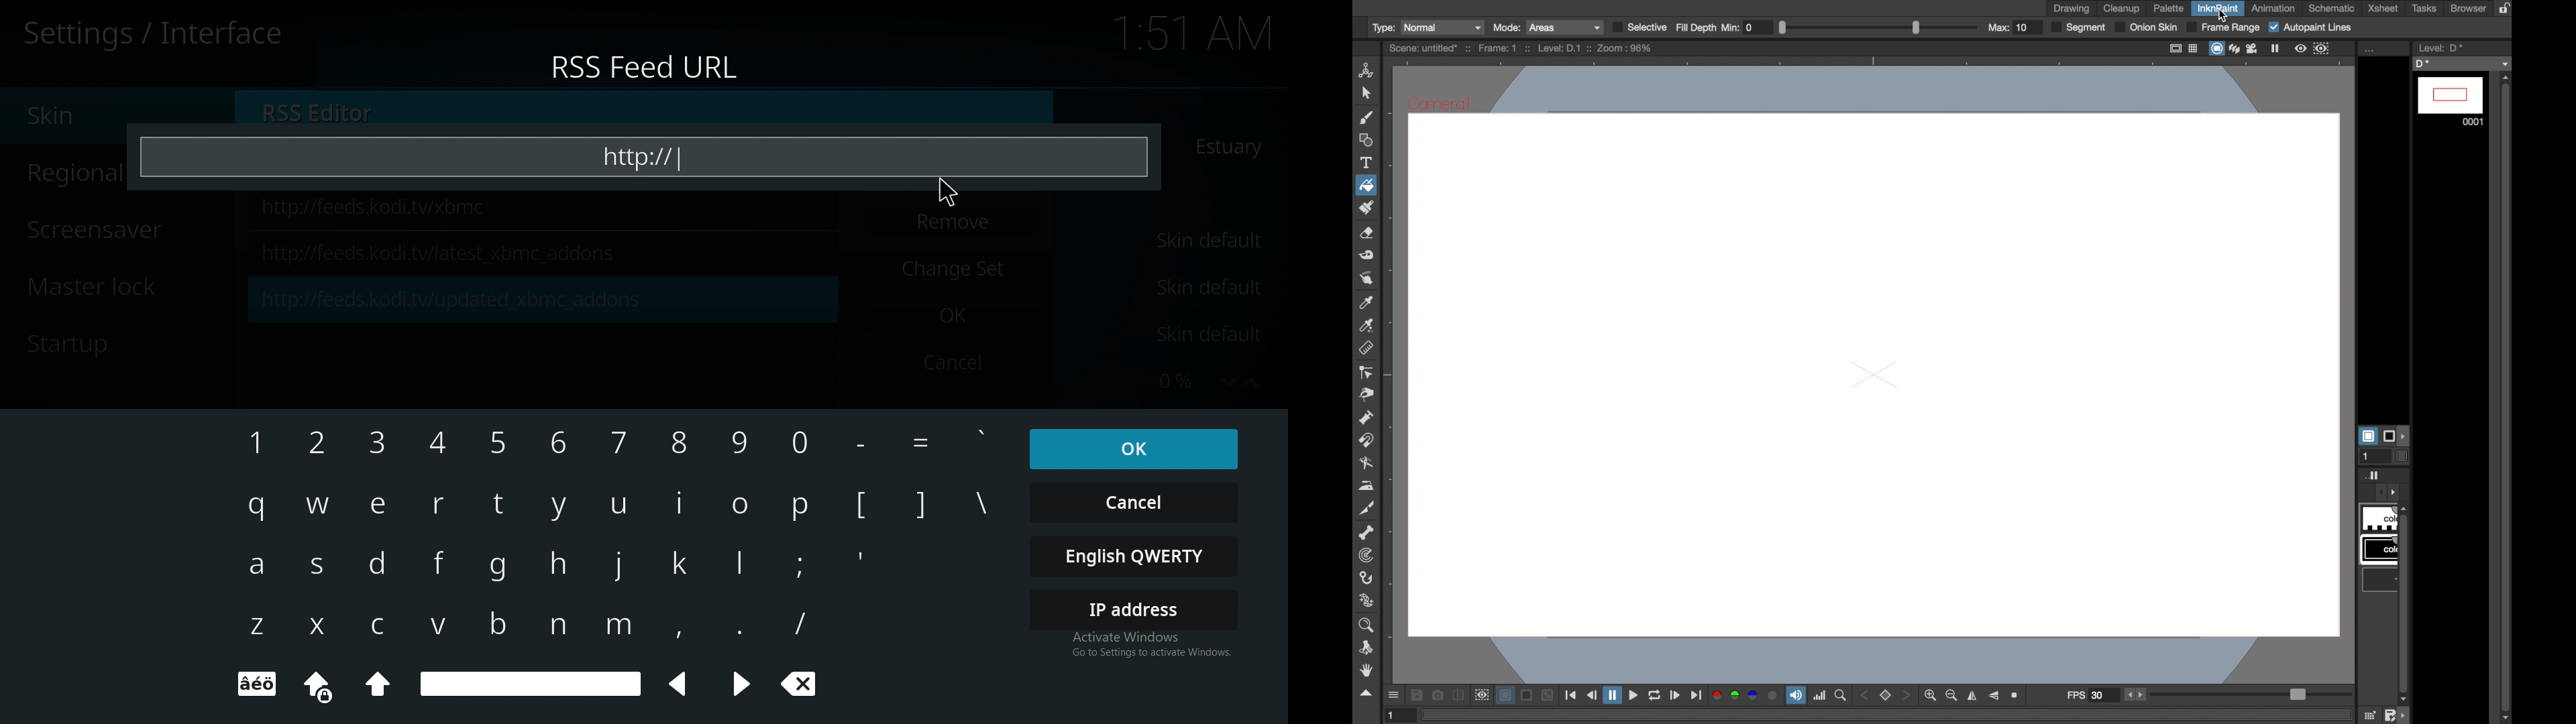 Image resolution: width=2576 pixels, height=728 pixels. Describe the element at coordinates (2147, 27) in the screenshot. I see `onion skin` at that location.